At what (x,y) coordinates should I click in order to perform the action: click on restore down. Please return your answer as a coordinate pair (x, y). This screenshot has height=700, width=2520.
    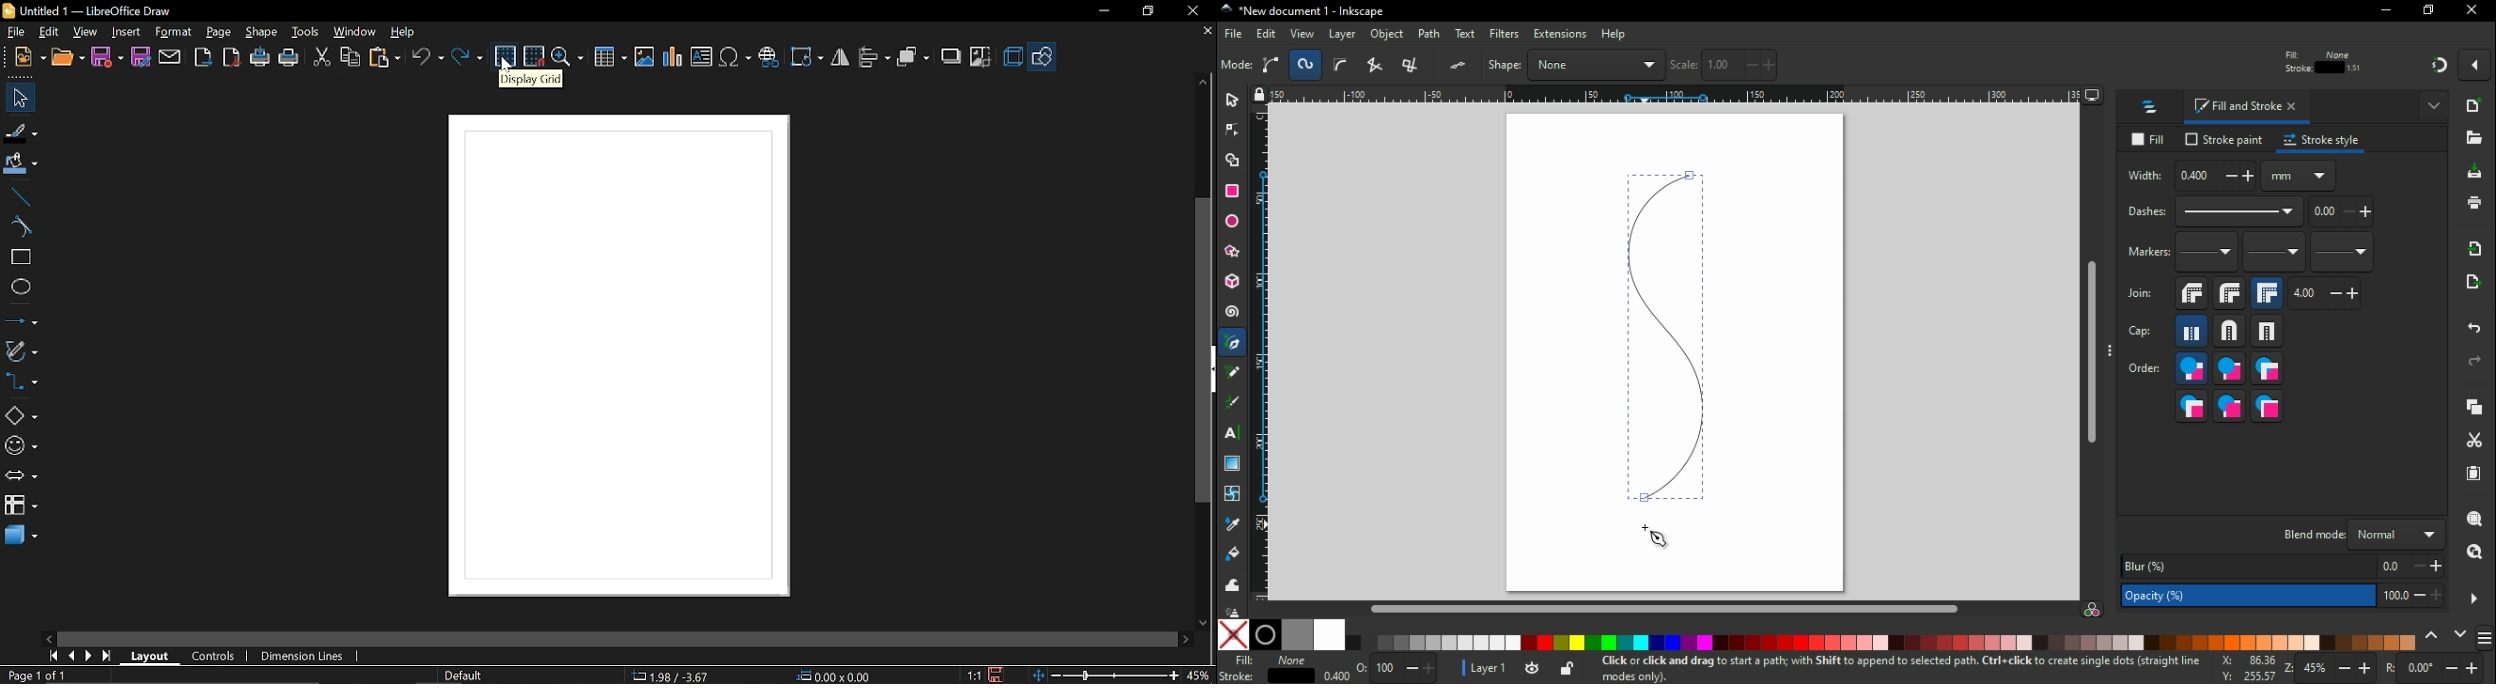
    Looking at the image, I should click on (1147, 12).